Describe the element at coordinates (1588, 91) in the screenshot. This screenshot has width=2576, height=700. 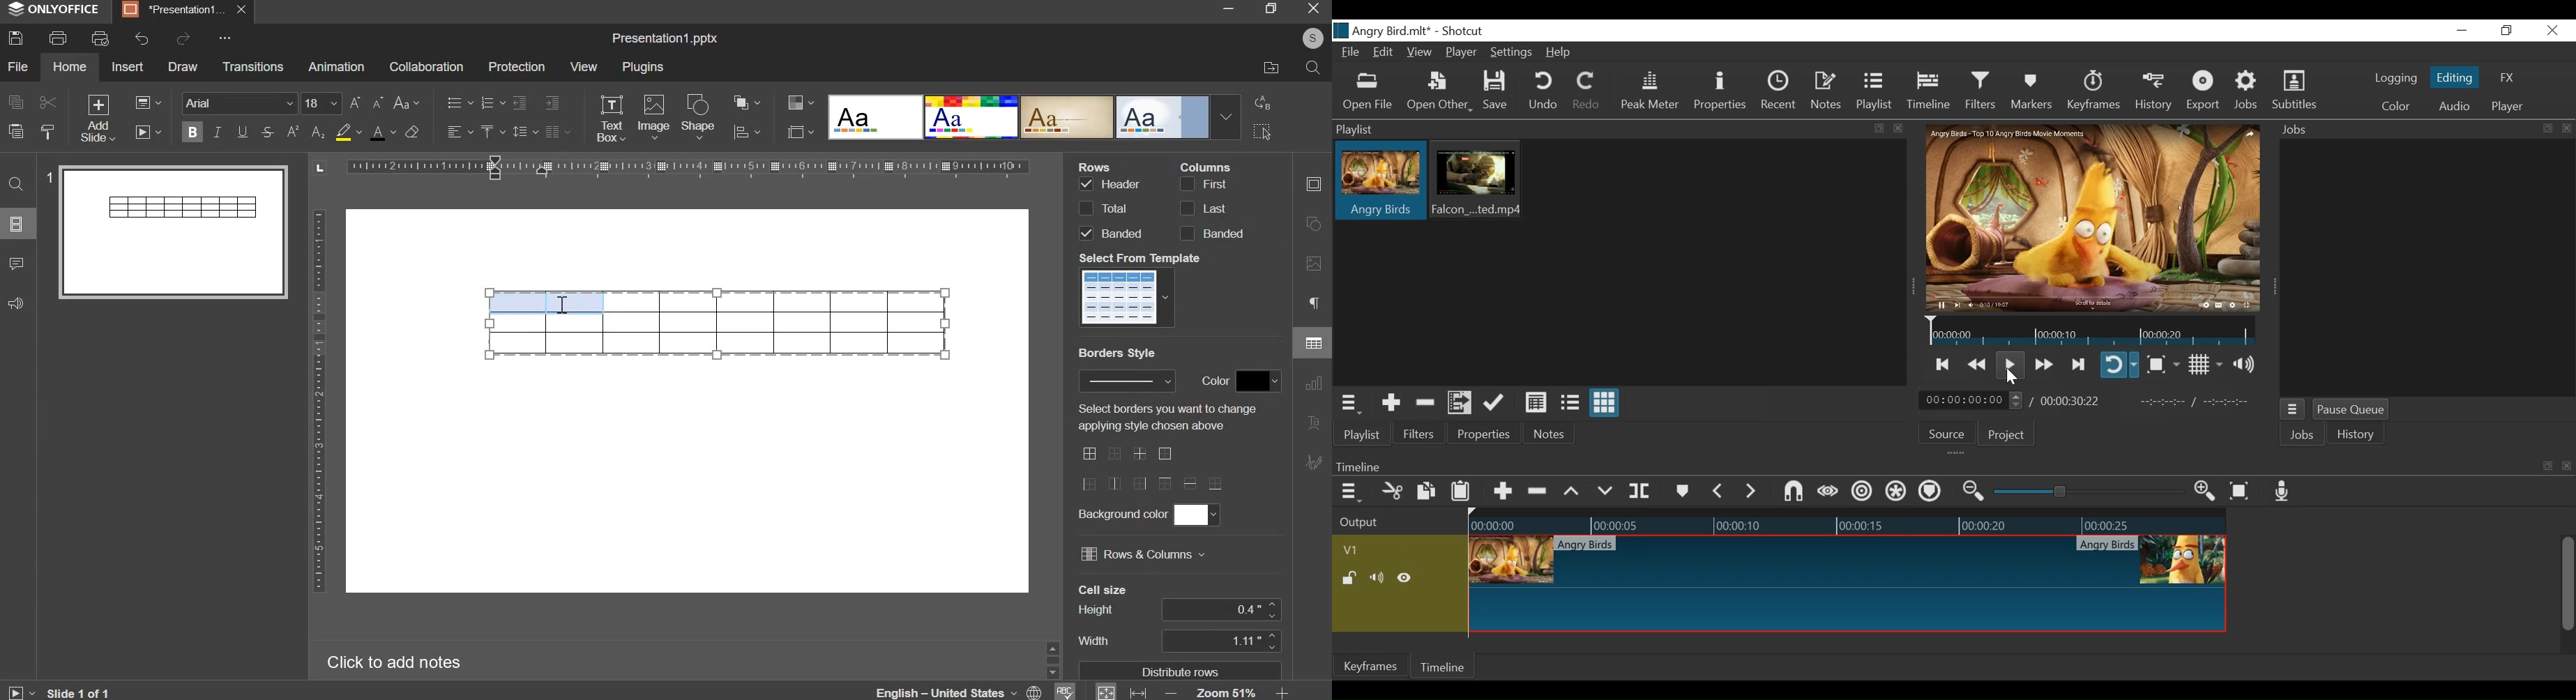
I see `Redo` at that location.